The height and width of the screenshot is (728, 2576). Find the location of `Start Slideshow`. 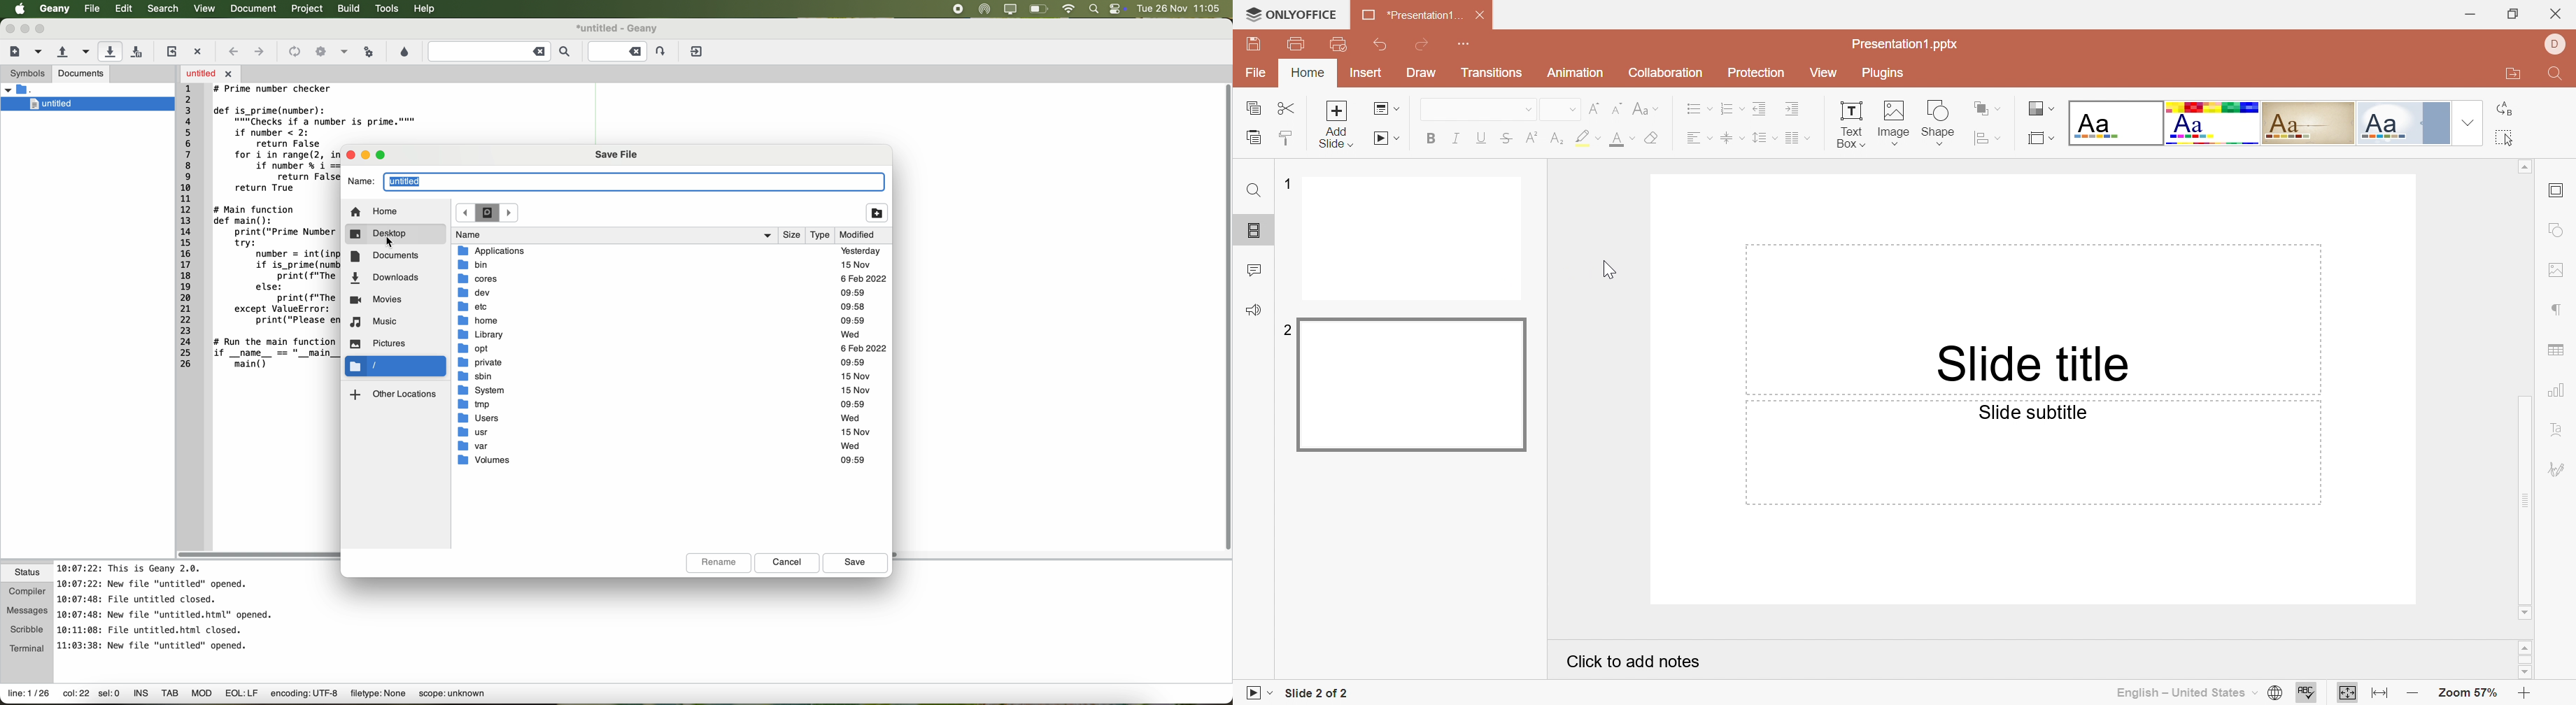

Start Slideshow is located at coordinates (1378, 140).